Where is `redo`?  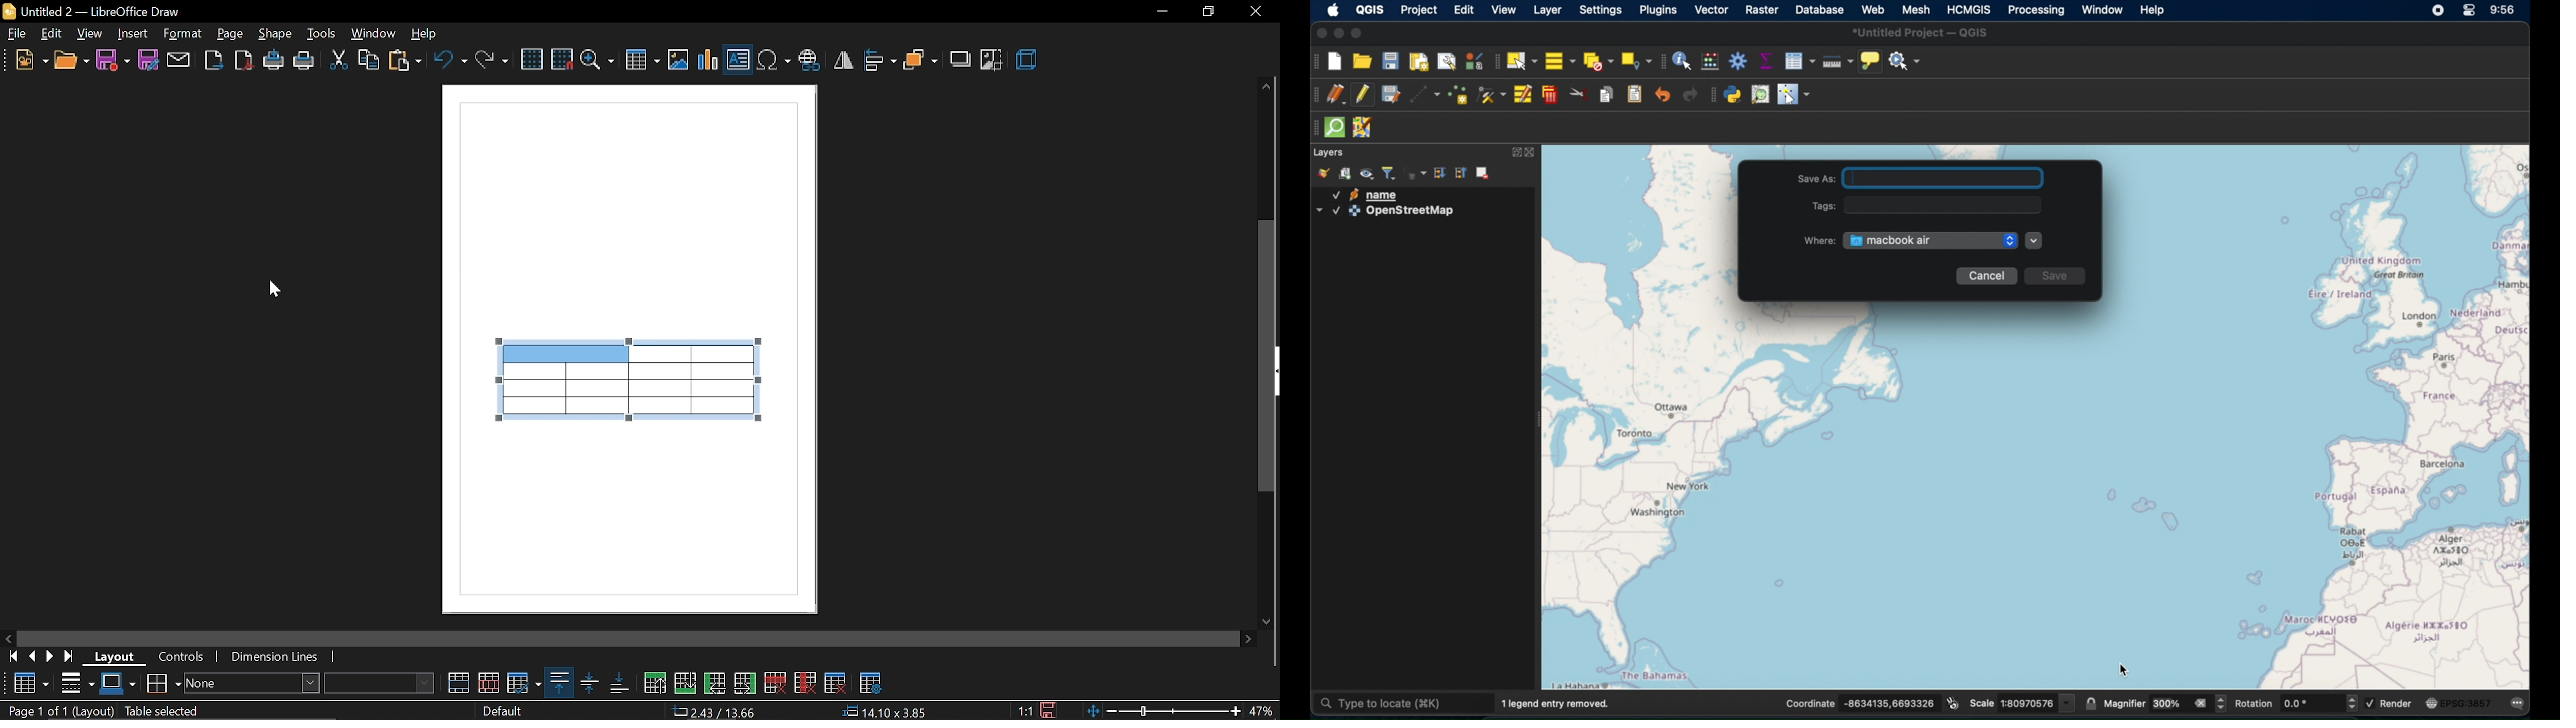 redo is located at coordinates (1691, 97).